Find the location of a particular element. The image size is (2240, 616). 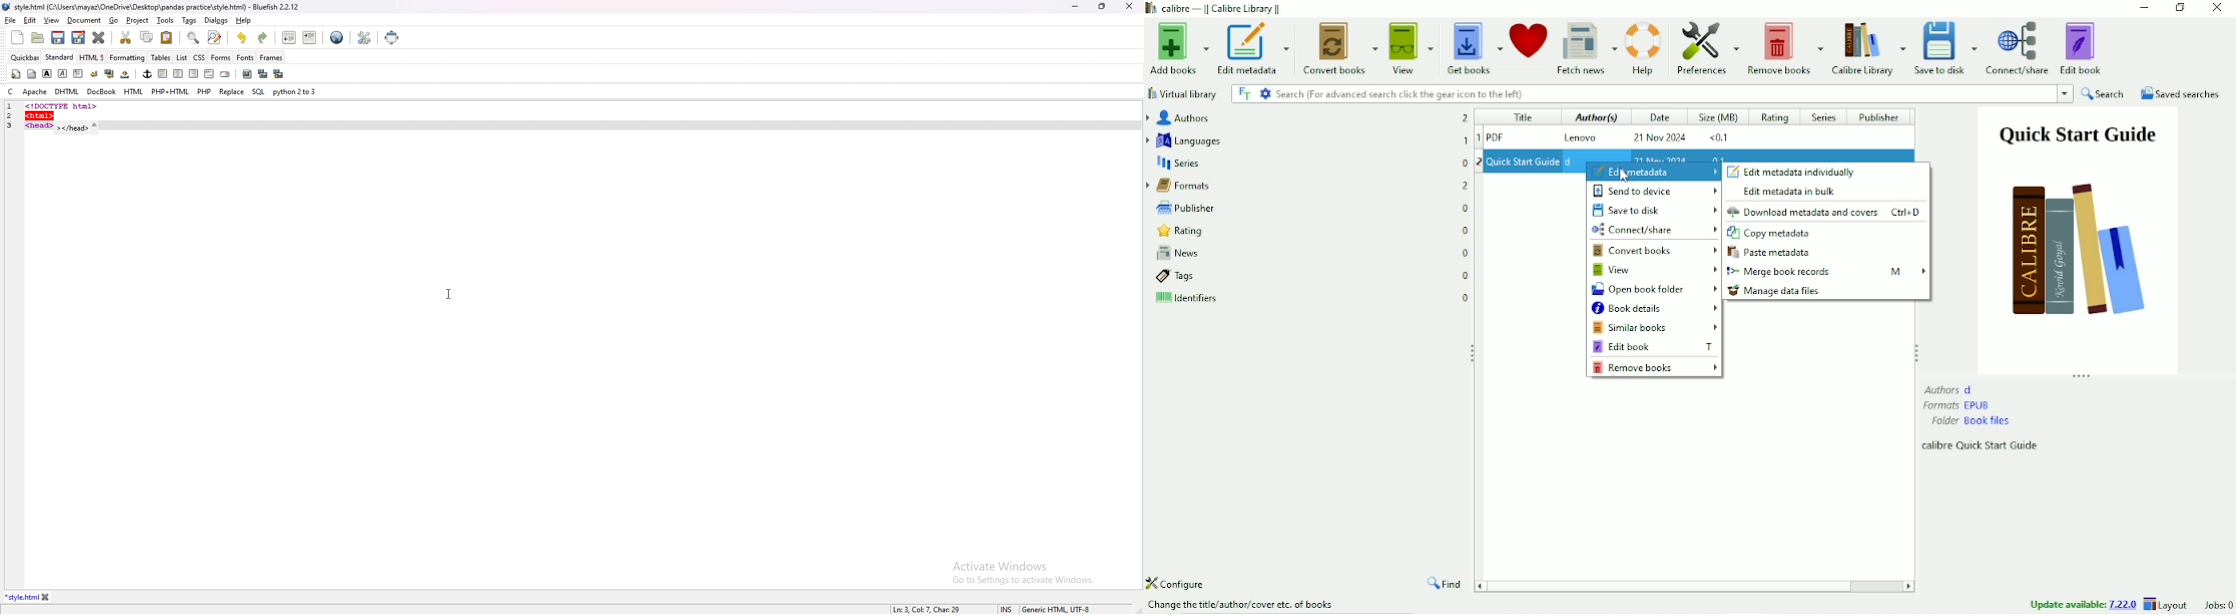

Series is located at coordinates (1308, 162).